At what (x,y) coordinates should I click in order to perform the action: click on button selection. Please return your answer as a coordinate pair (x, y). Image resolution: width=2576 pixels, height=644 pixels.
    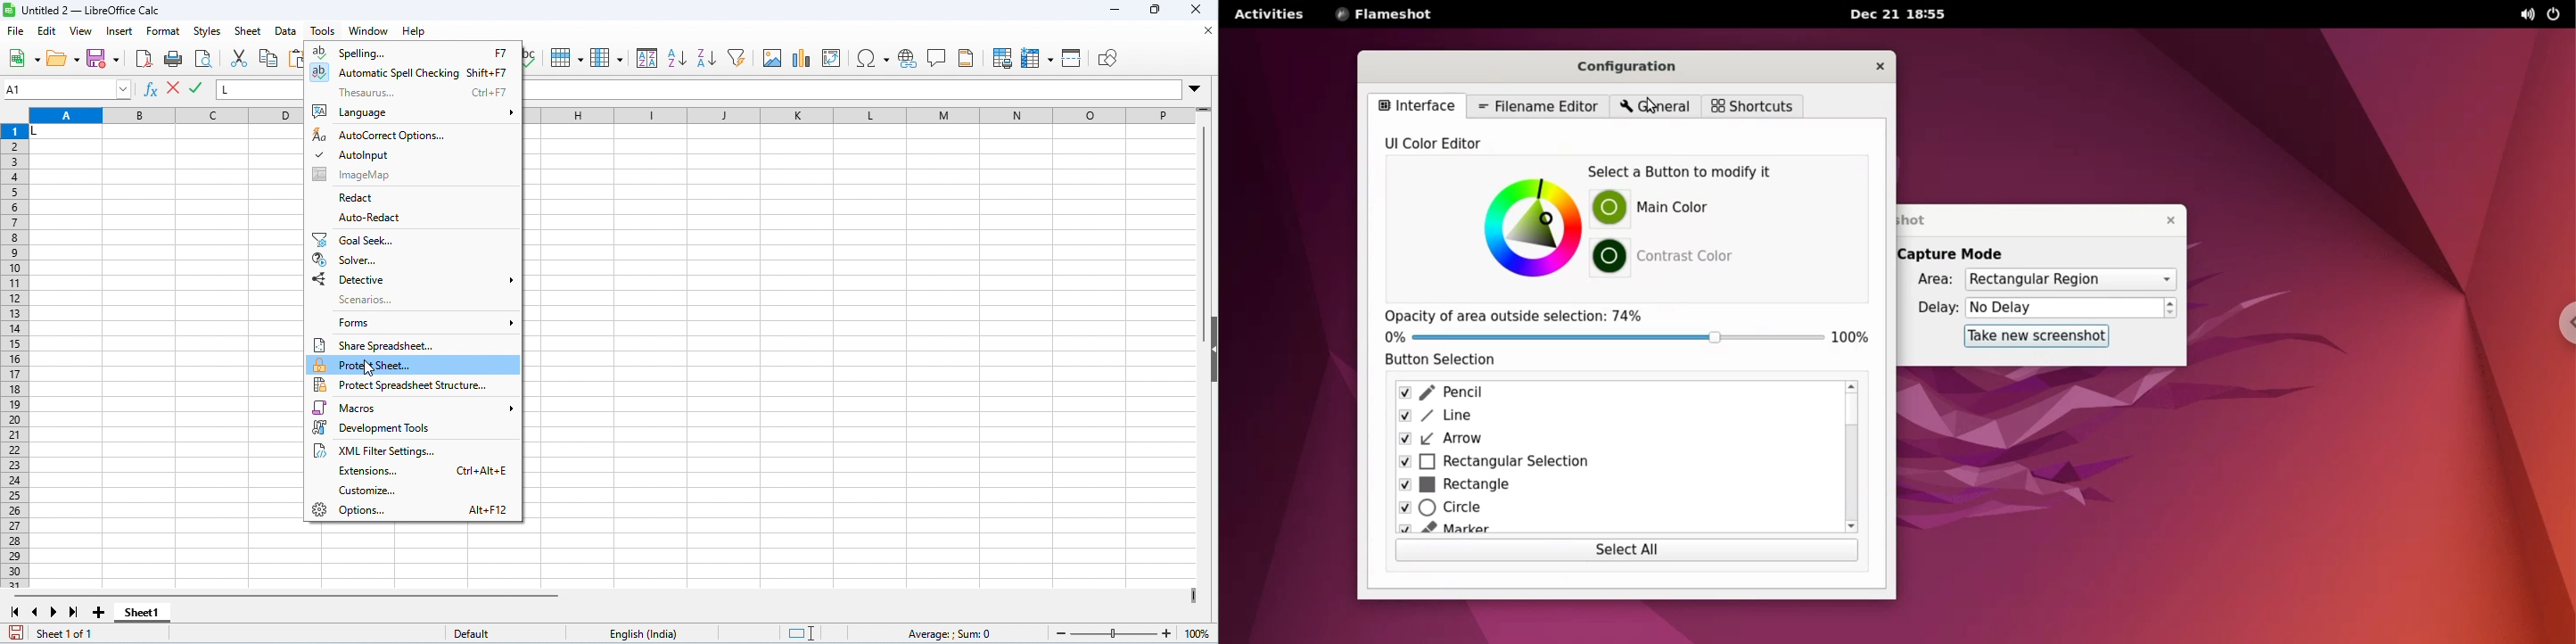
    Looking at the image, I should click on (1454, 360).